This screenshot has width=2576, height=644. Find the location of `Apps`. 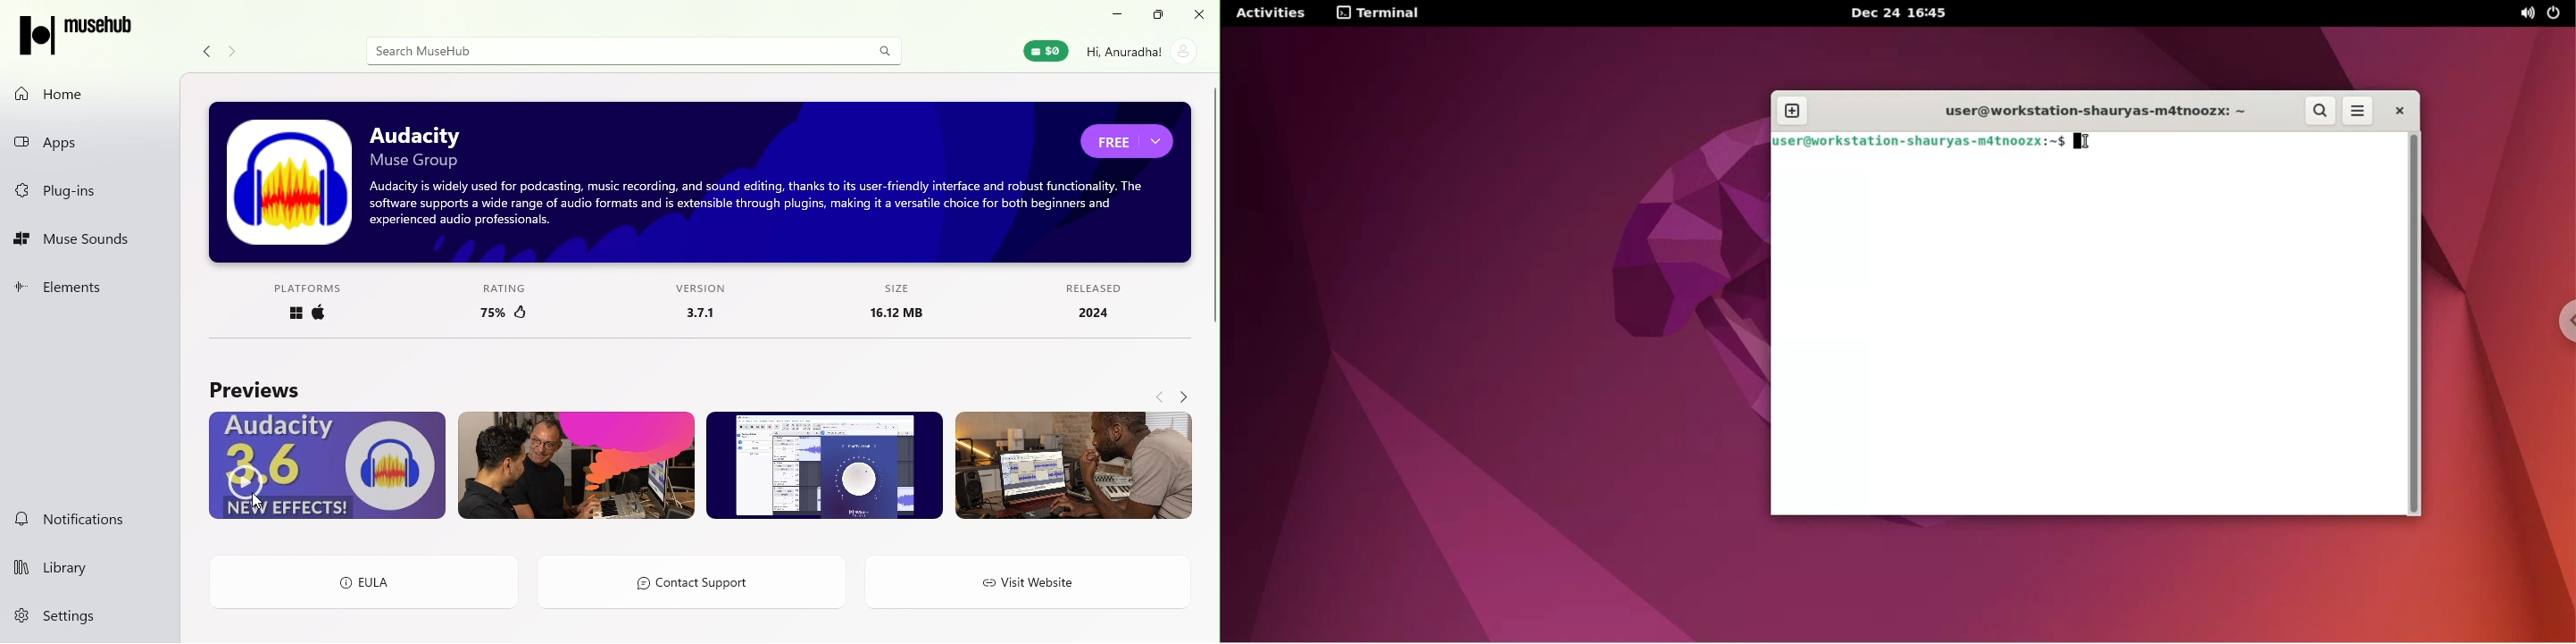

Apps is located at coordinates (94, 143).